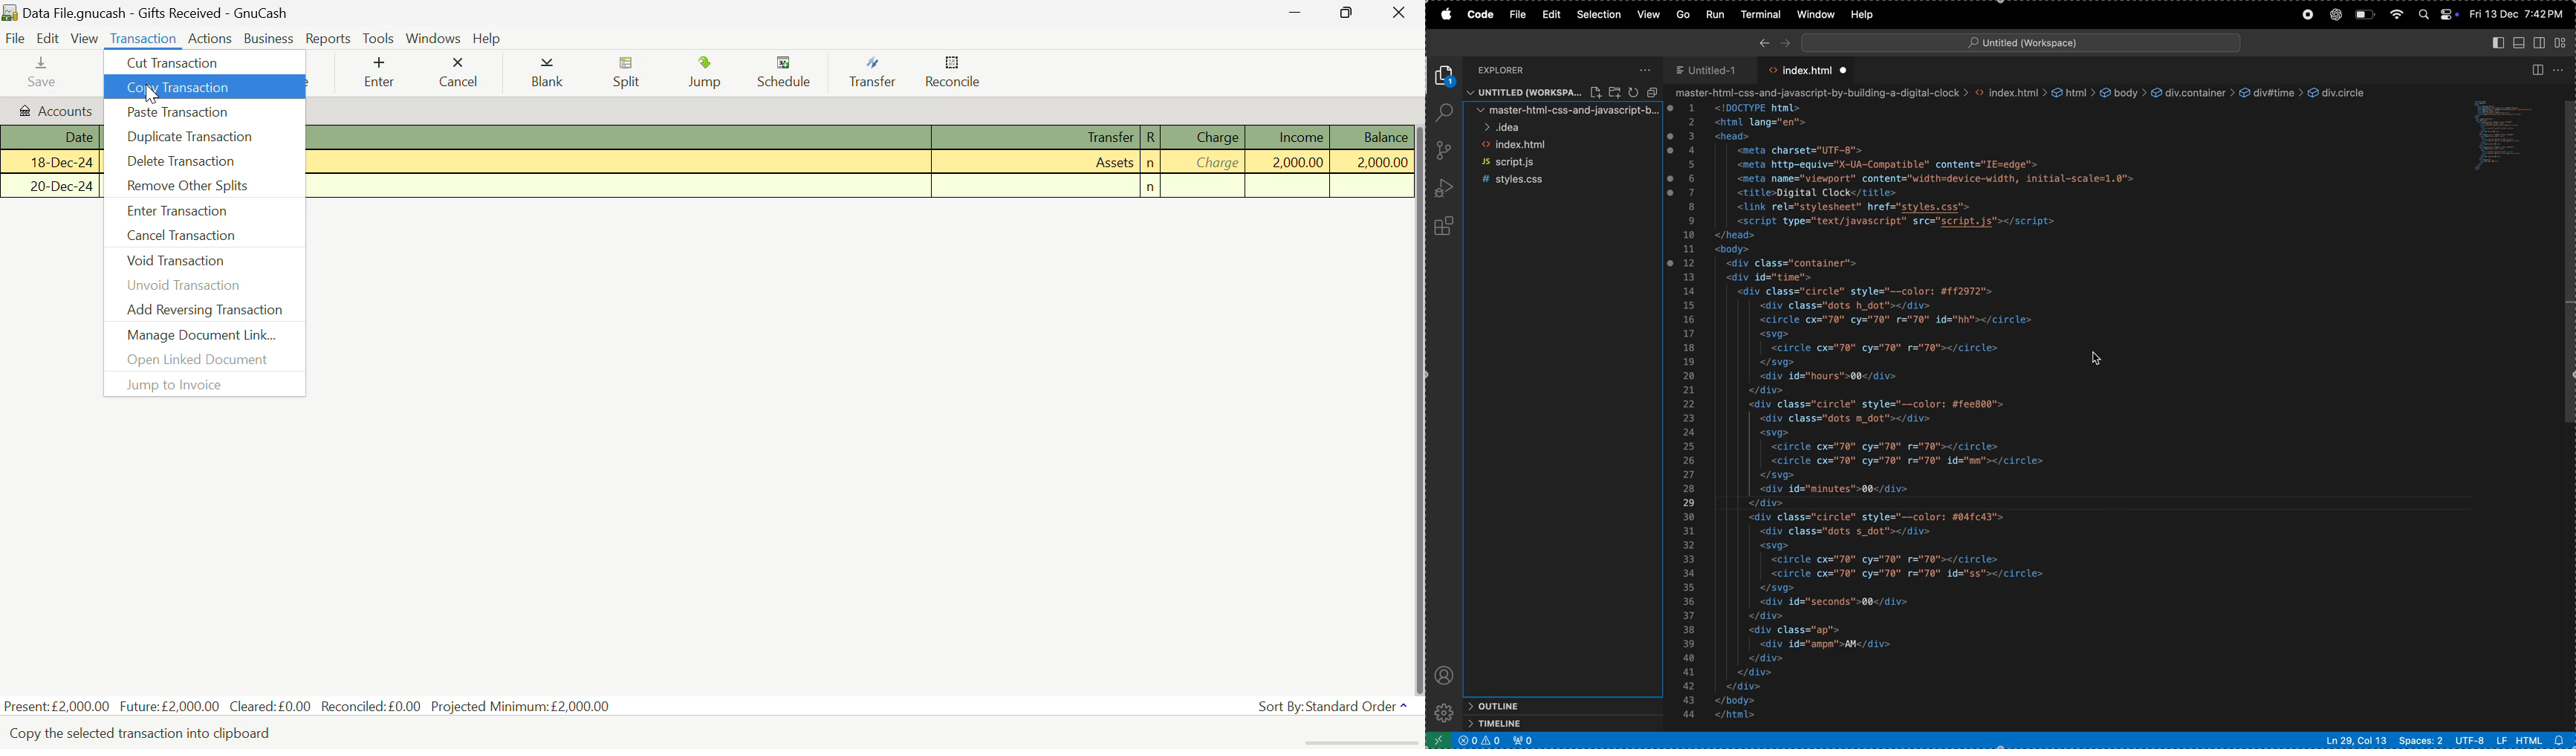  Describe the element at coordinates (380, 38) in the screenshot. I see `Tools` at that location.